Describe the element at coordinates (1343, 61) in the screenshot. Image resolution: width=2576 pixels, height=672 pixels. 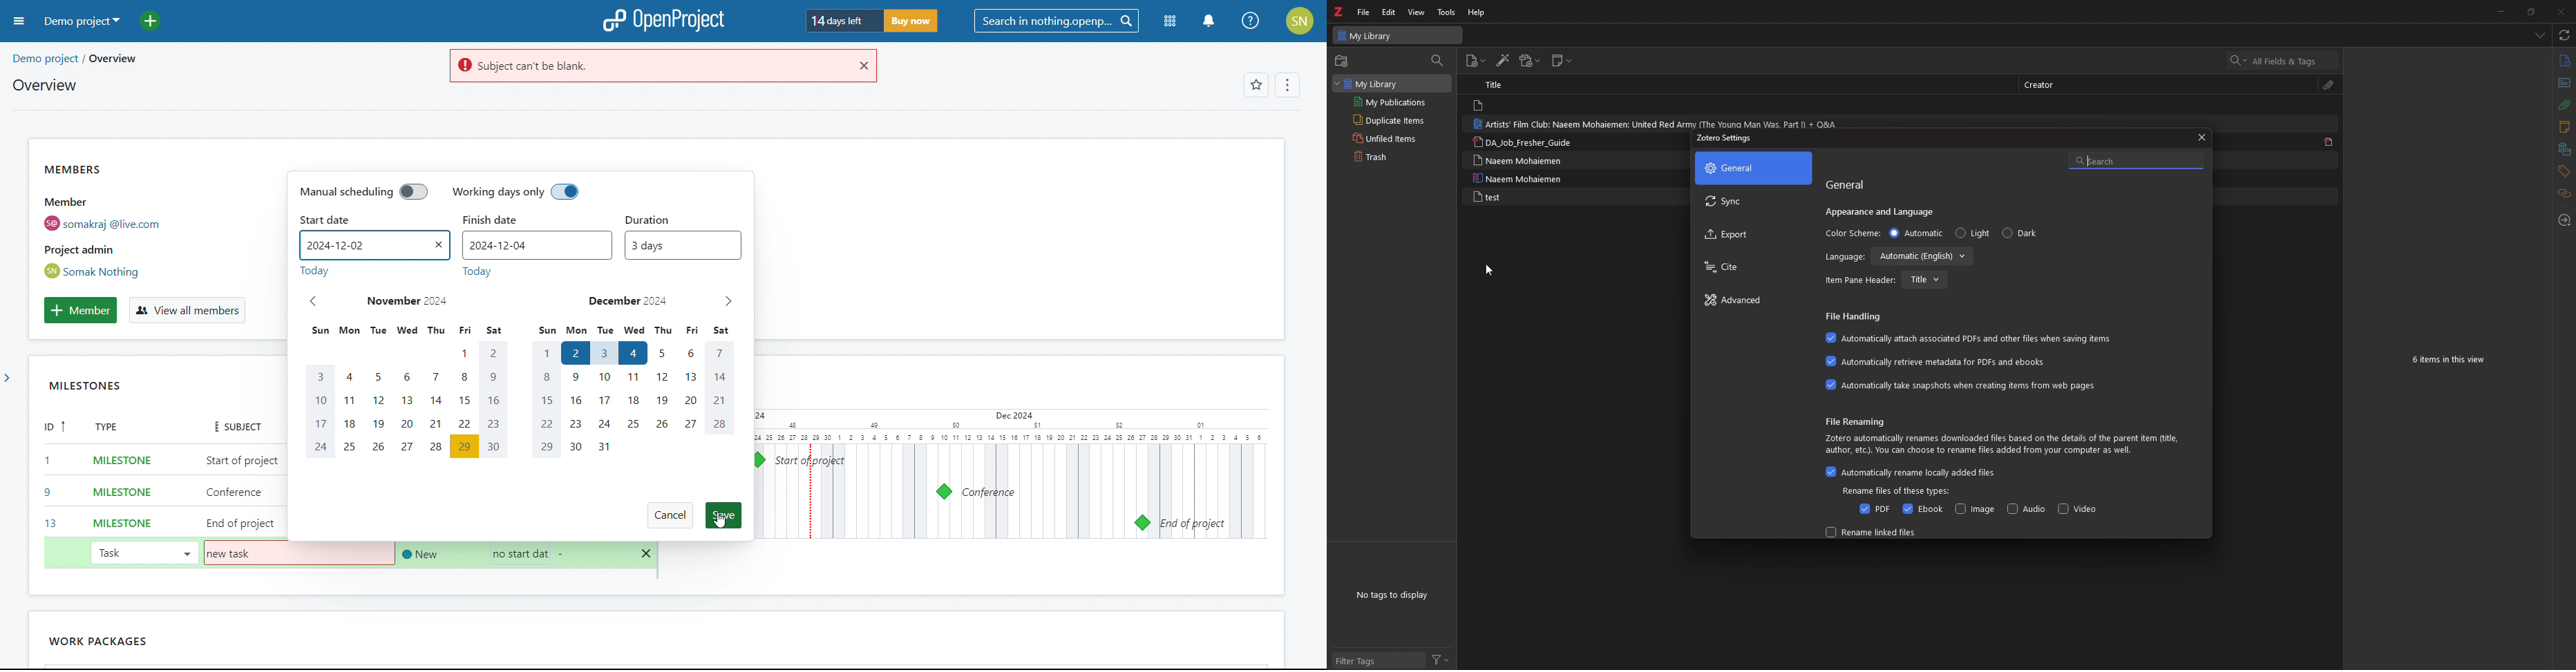
I see `add items` at that location.